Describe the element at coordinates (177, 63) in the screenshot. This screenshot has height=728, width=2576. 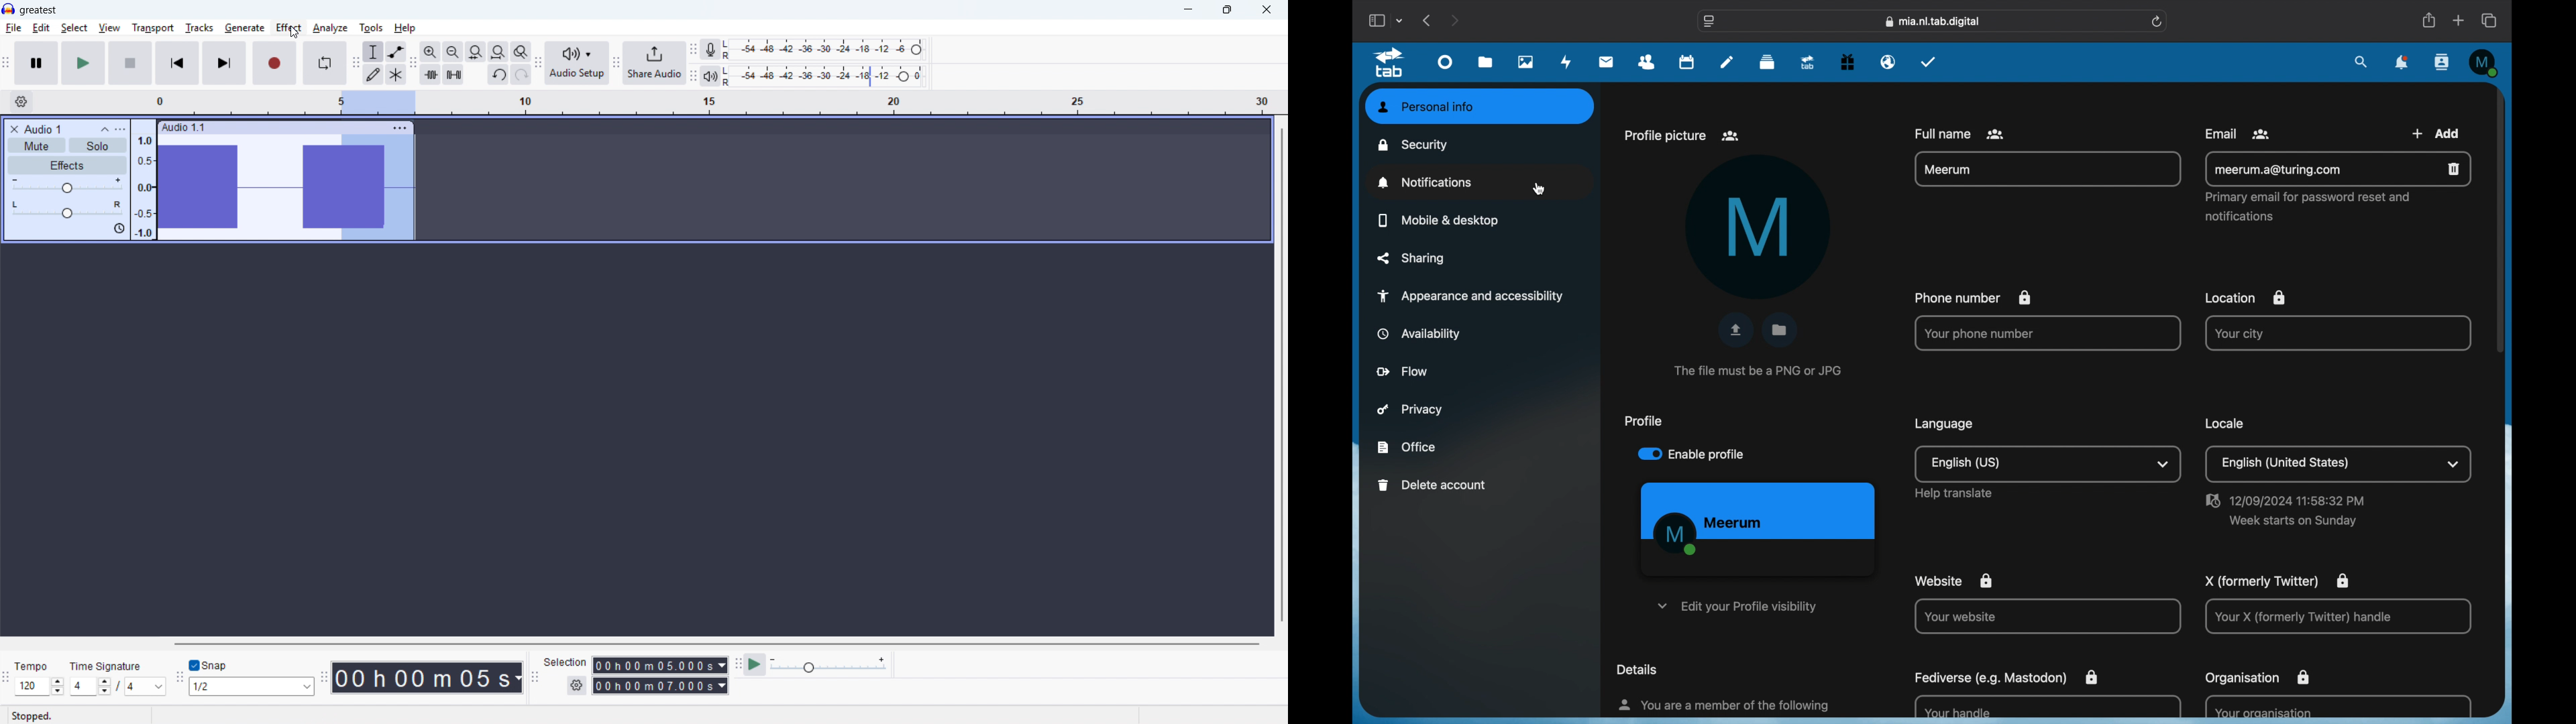
I see `Skip to start ` at that location.